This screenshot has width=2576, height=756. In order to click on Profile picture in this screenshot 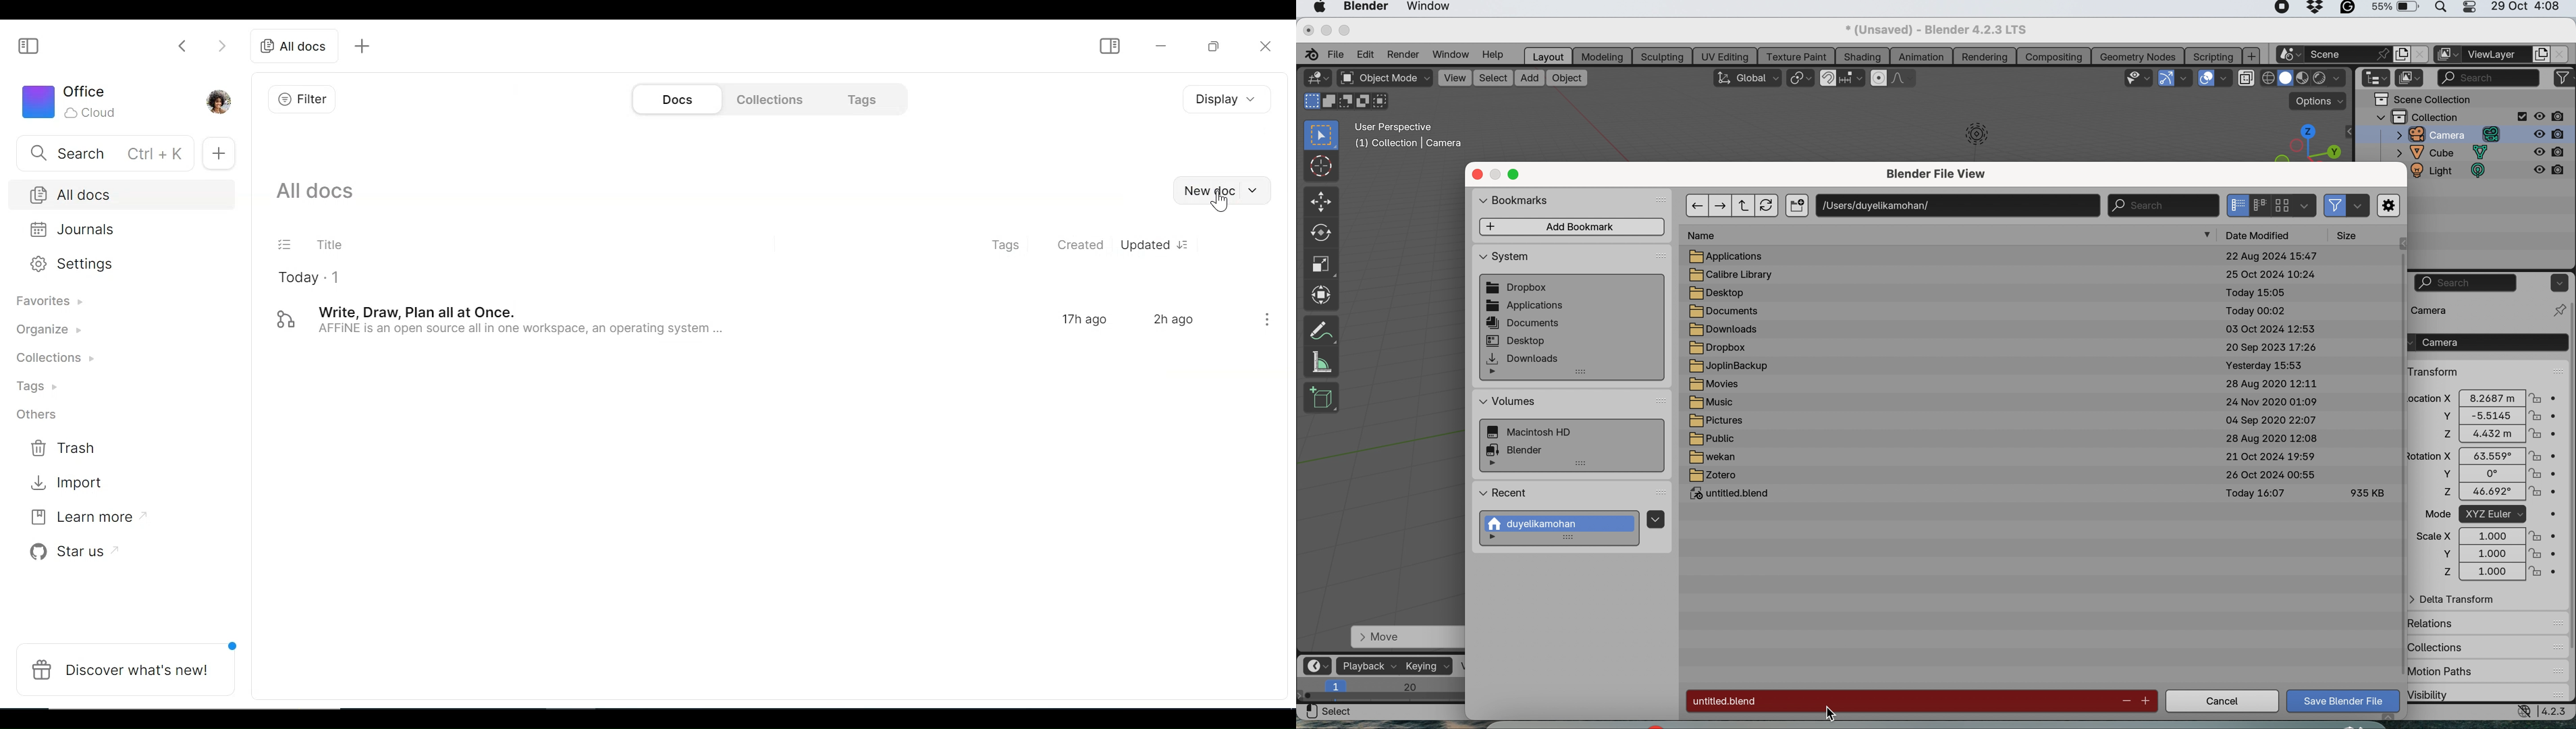, I will do `click(219, 101)`.